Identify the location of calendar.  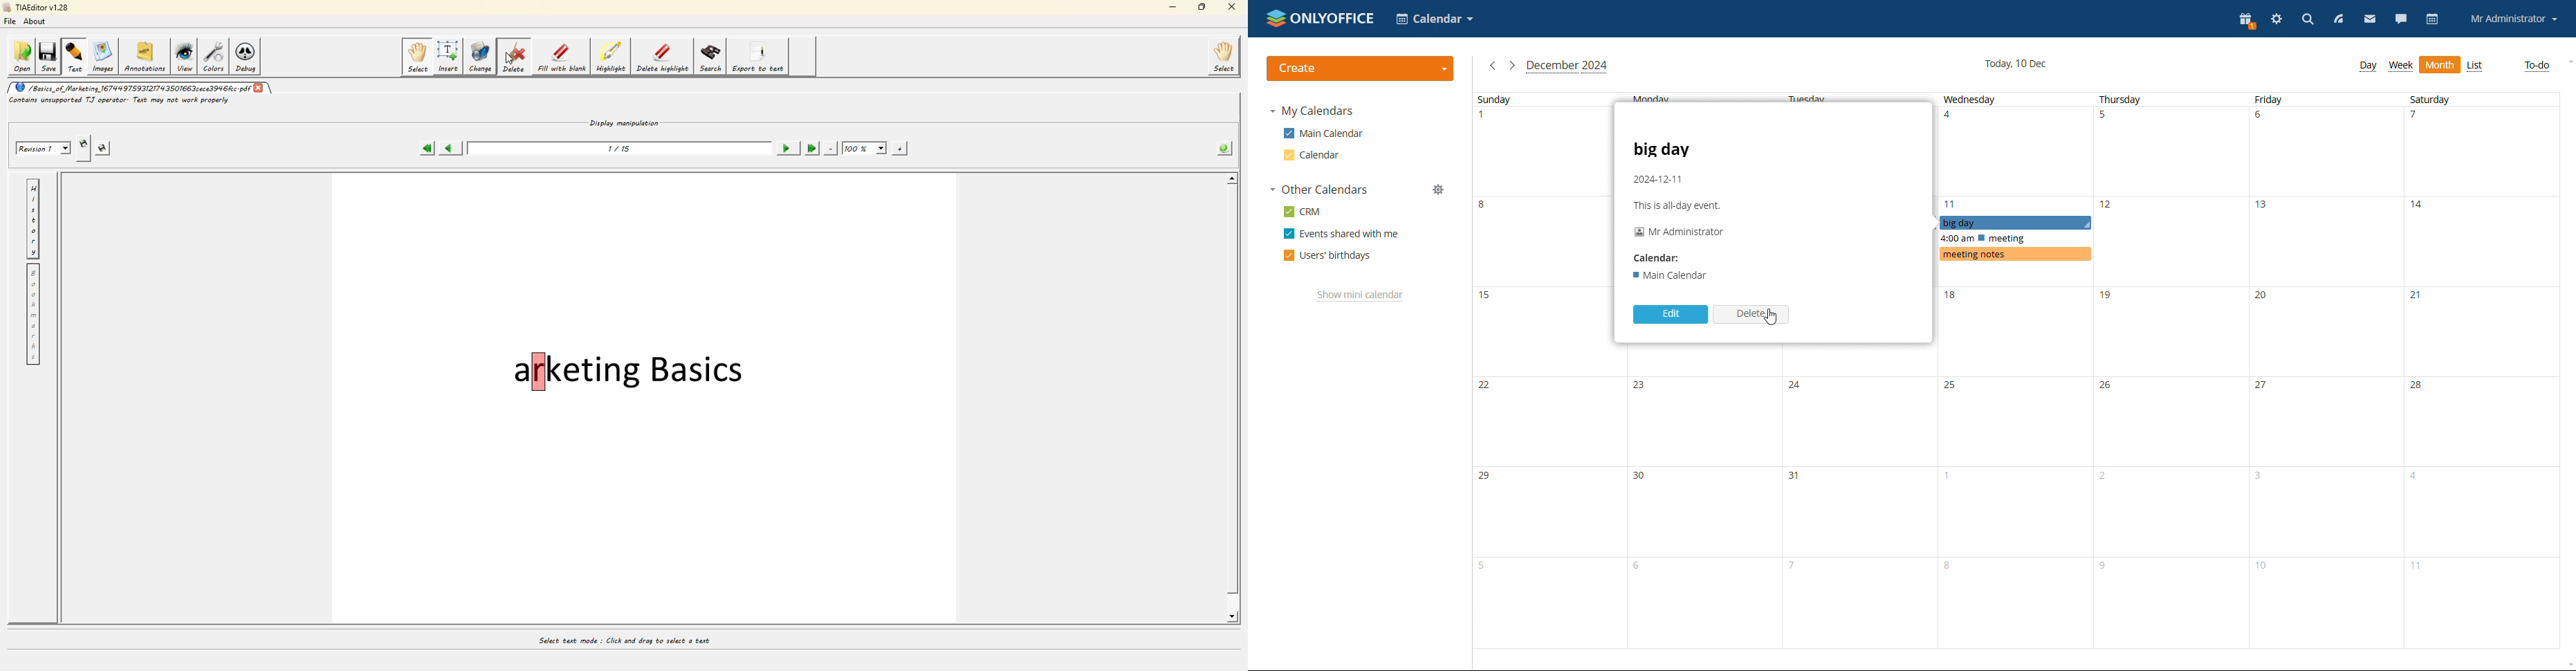
(1313, 155).